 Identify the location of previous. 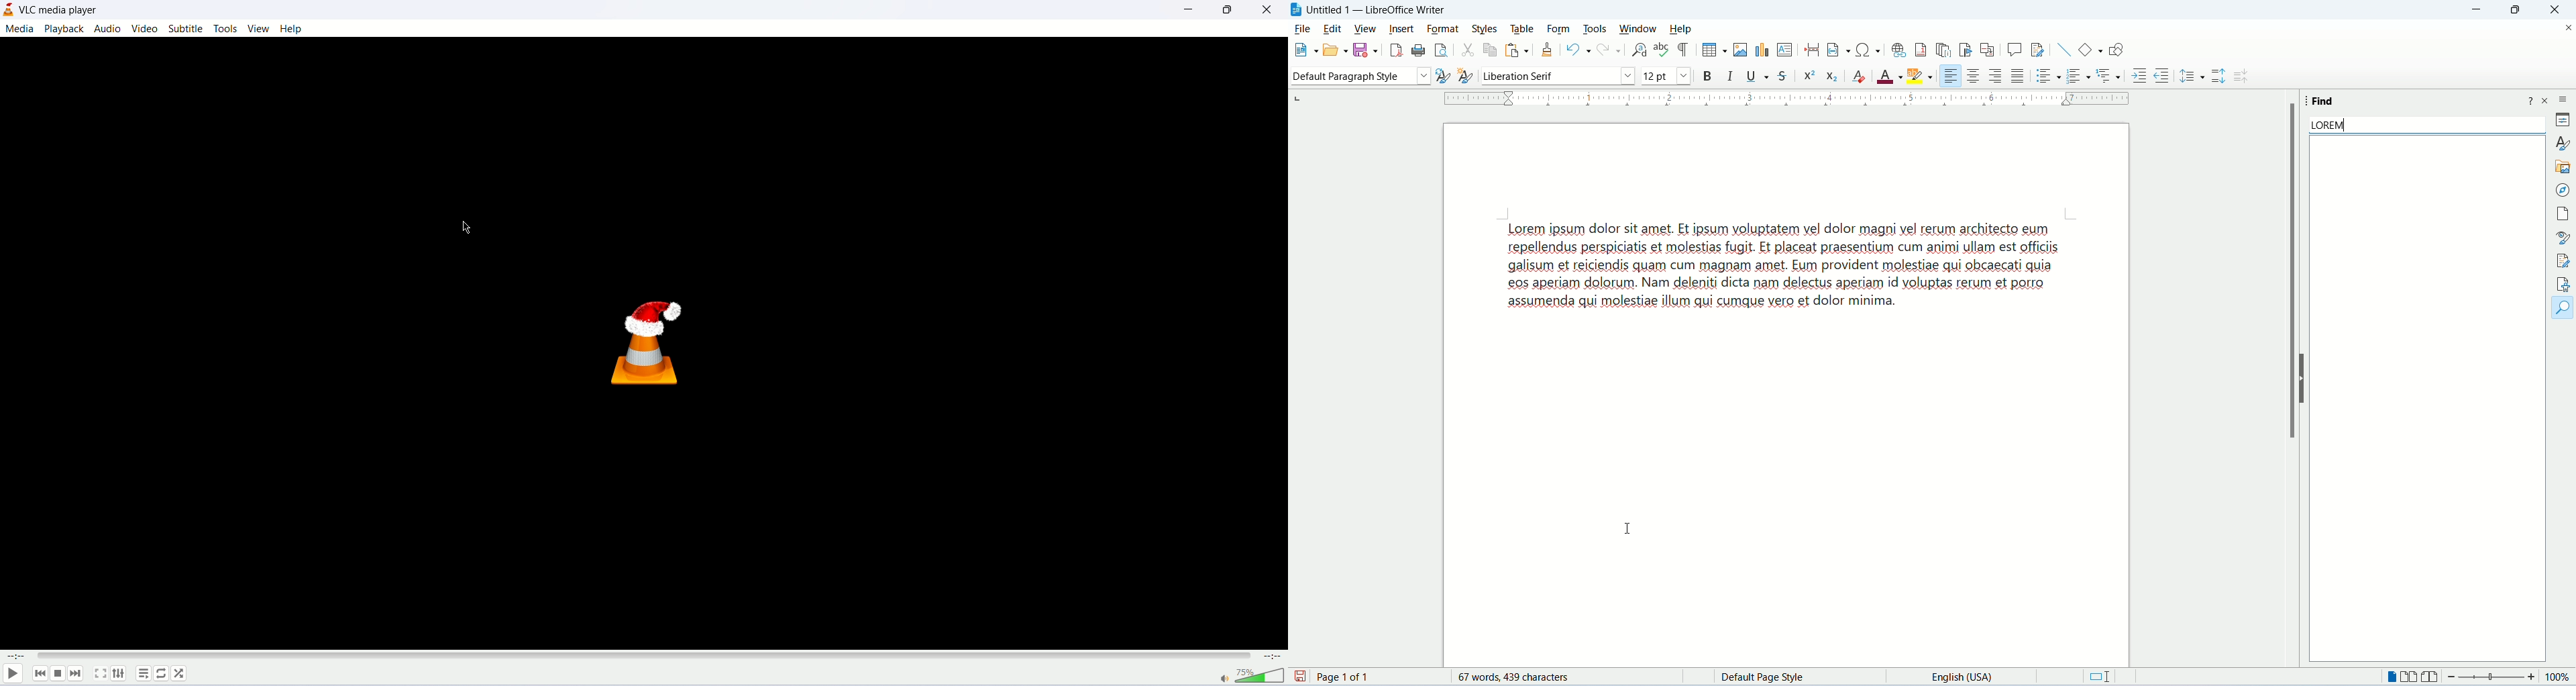
(38, 674).